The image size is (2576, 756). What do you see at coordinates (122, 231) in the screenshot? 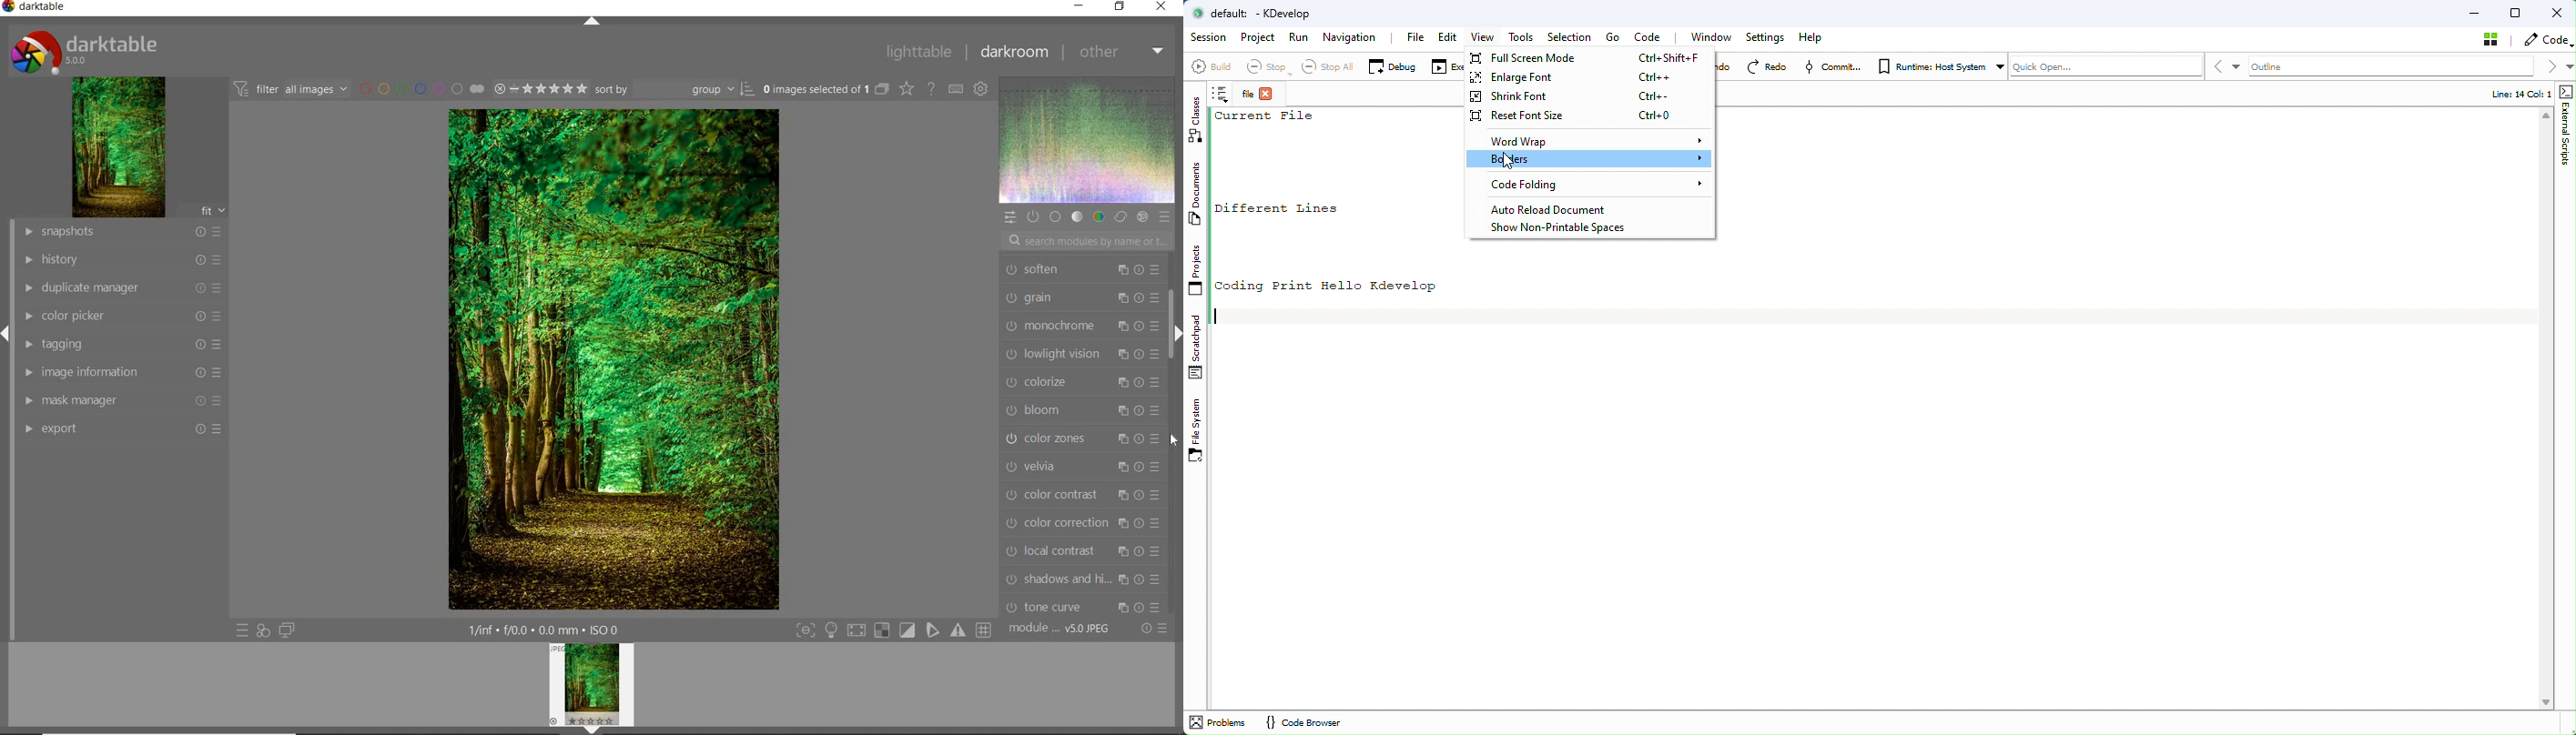
I see `SNAPSHOT` at bounding box center [122, 231].